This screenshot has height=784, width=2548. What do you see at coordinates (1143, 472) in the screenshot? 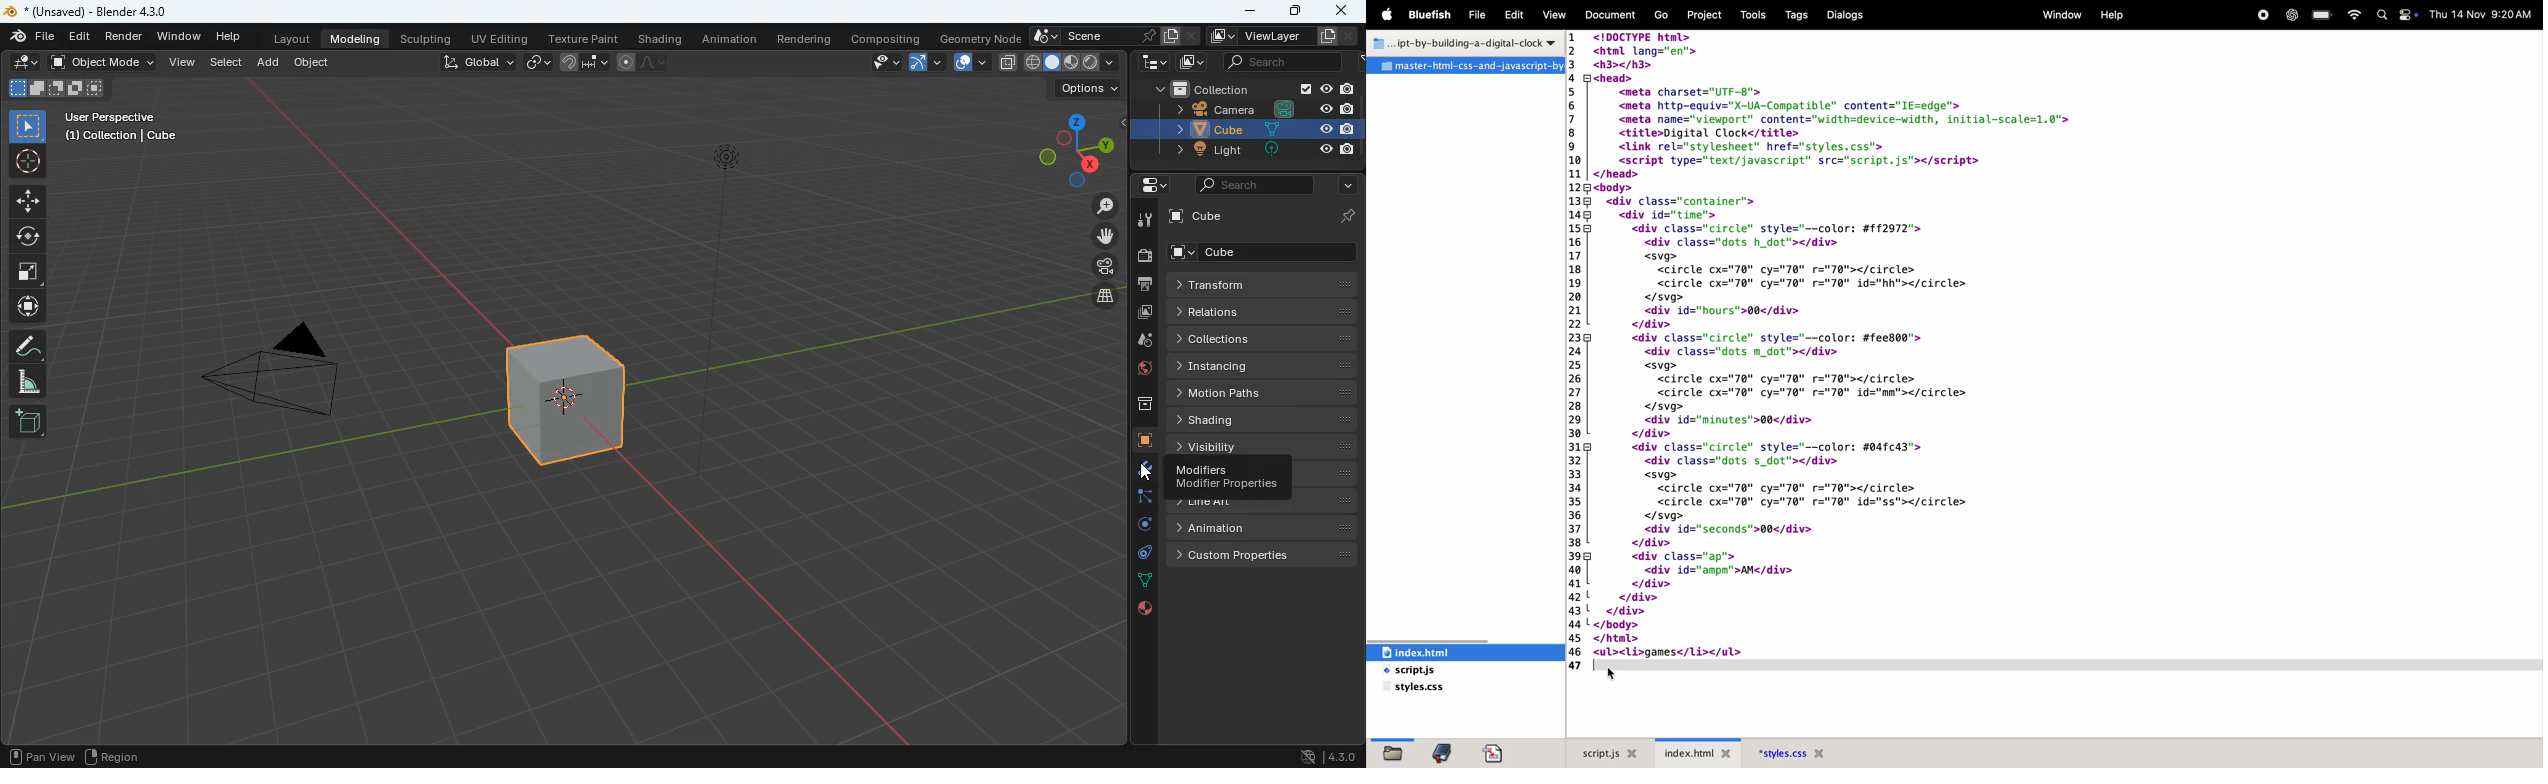
I see `cursor` at bounding box center [1143, 472].